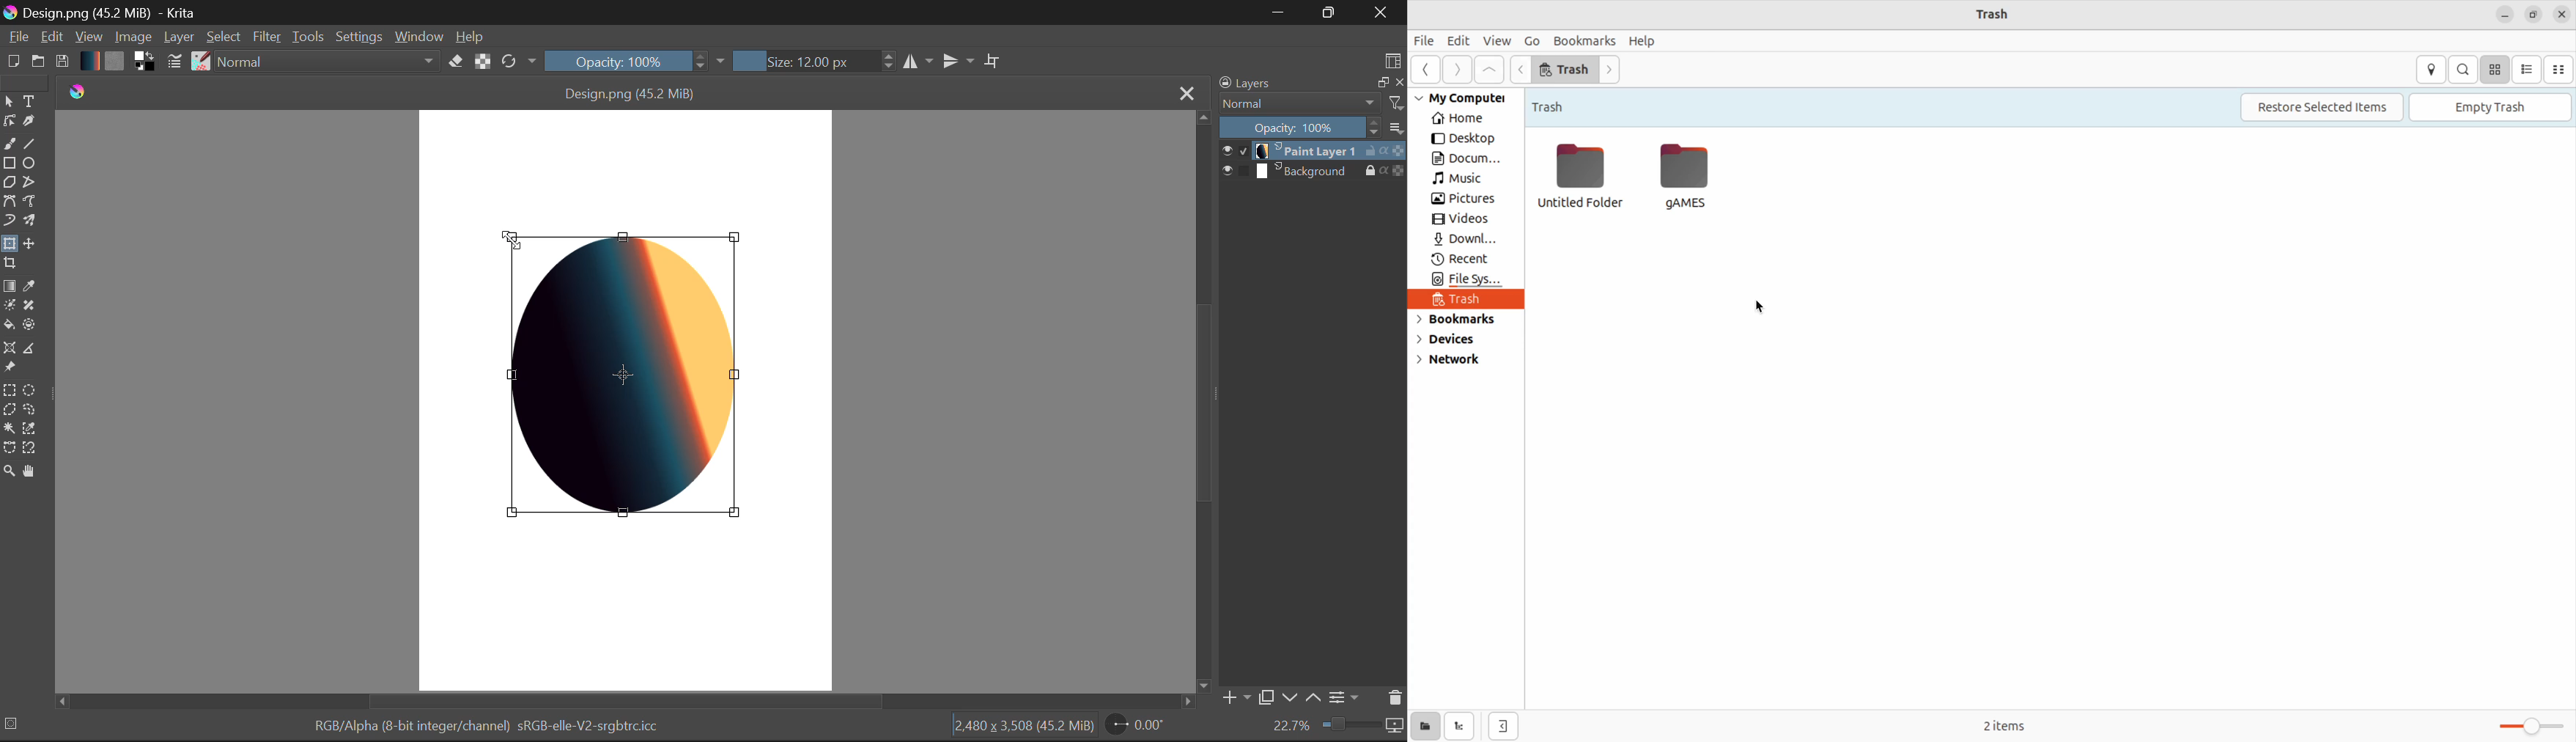 The height and width of the screenshot is (756, 2576). What do you see at coordinates (1456, 363) in the screenshot?
I see `network` at bounding box center [1456, 363].